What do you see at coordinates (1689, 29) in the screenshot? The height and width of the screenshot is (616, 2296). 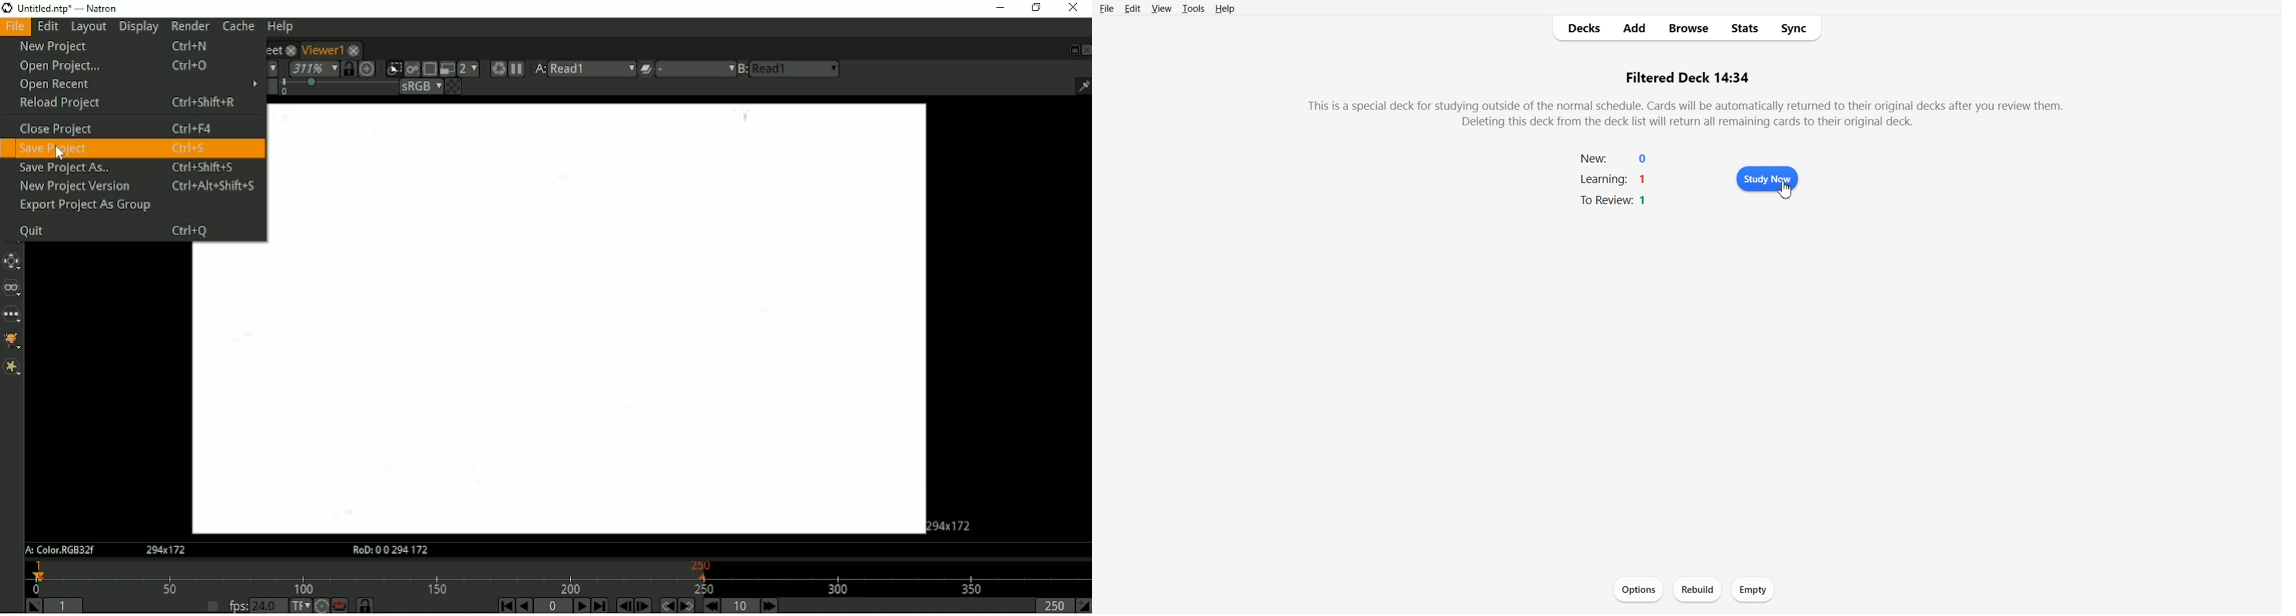 I see `Browse` at bounding box center [1689, 29].